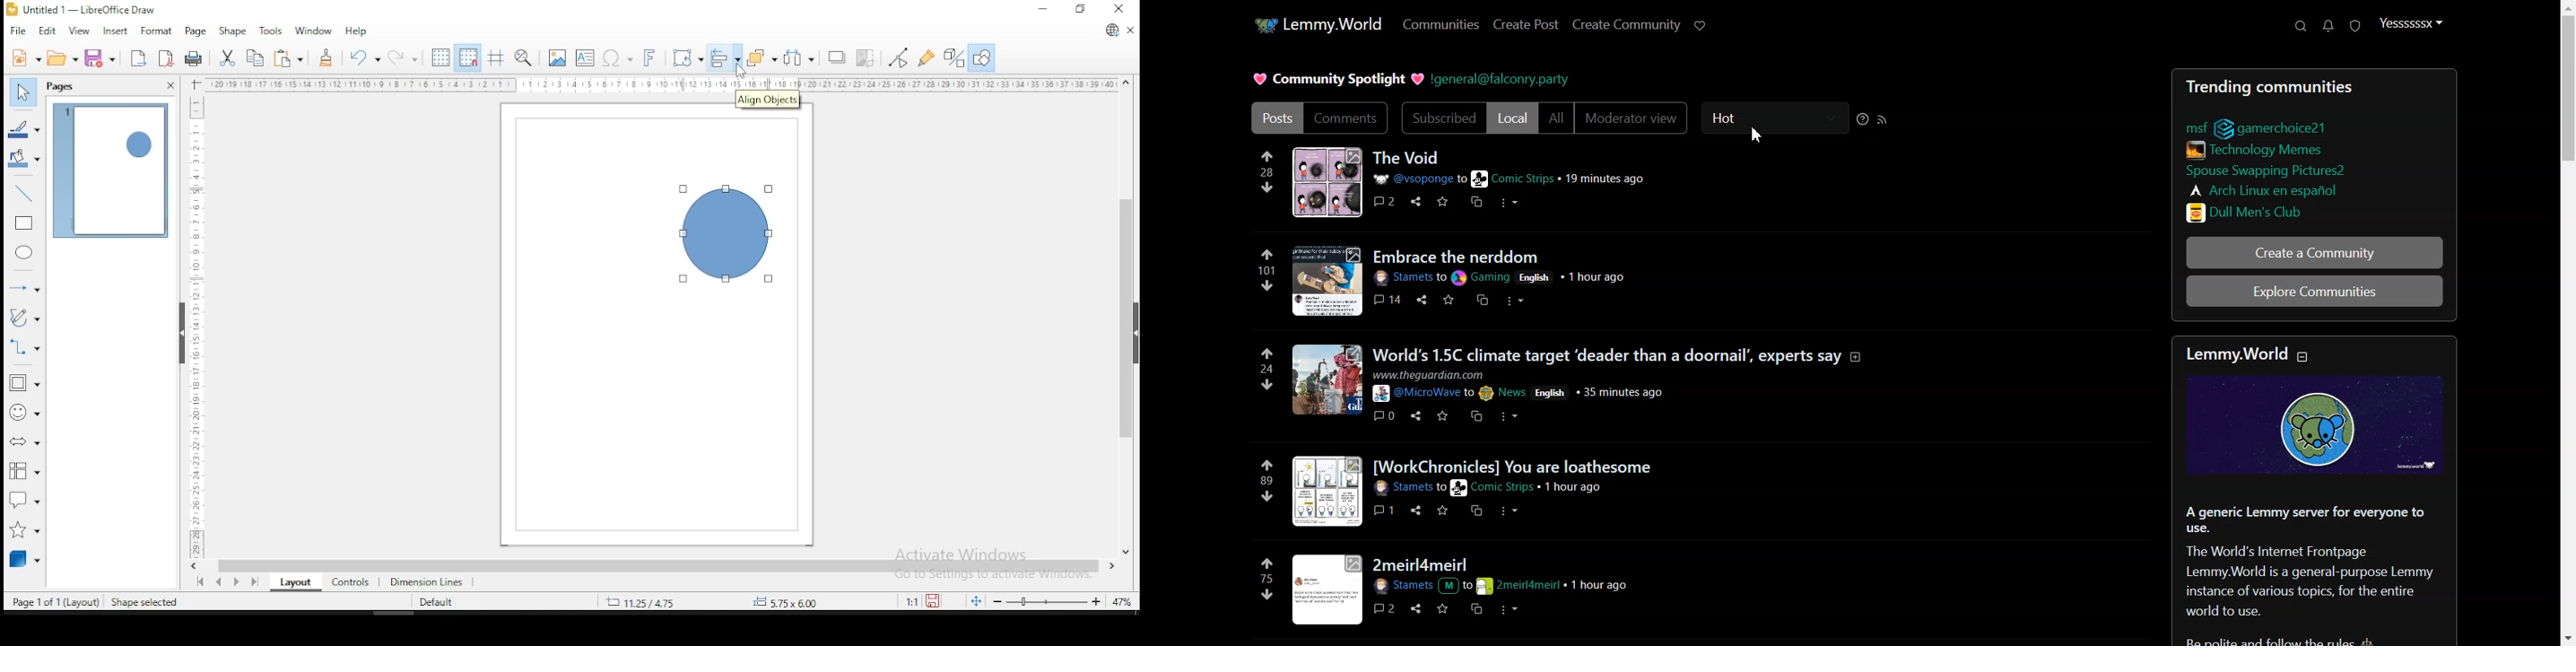 The width and height of the screenshot is (2576, 672). I want to click on window, so click(313, 30).